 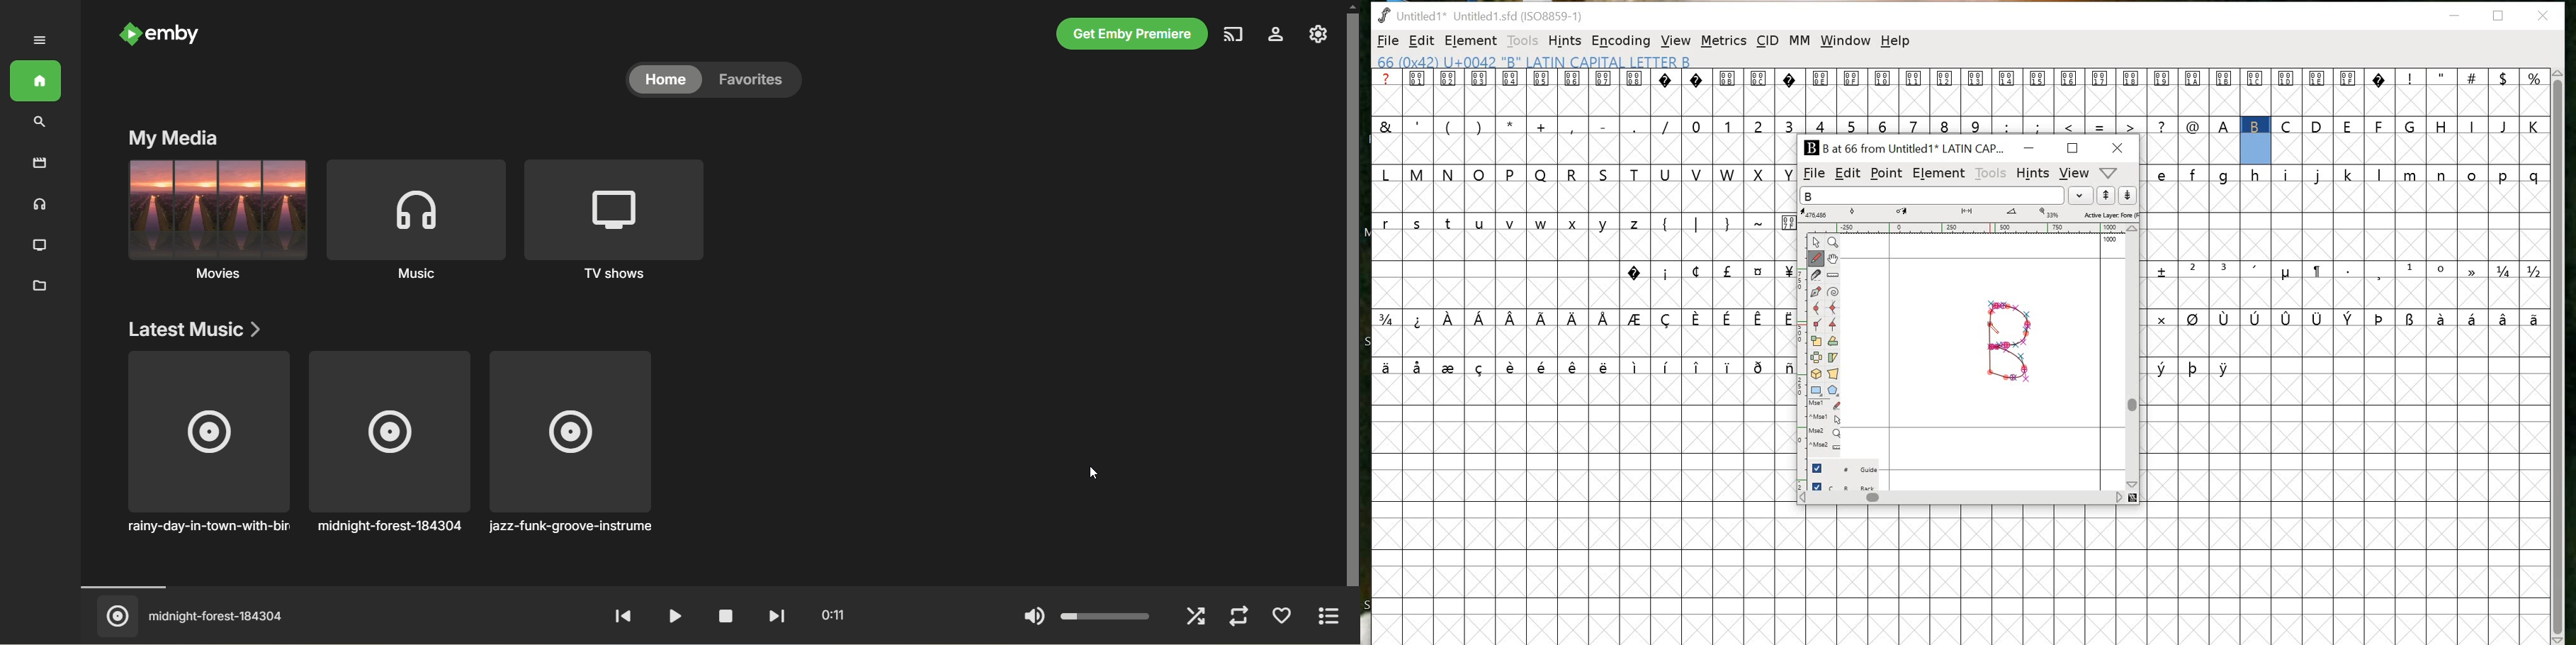 I want to click on metadata manager, so click(x=40, y=286).